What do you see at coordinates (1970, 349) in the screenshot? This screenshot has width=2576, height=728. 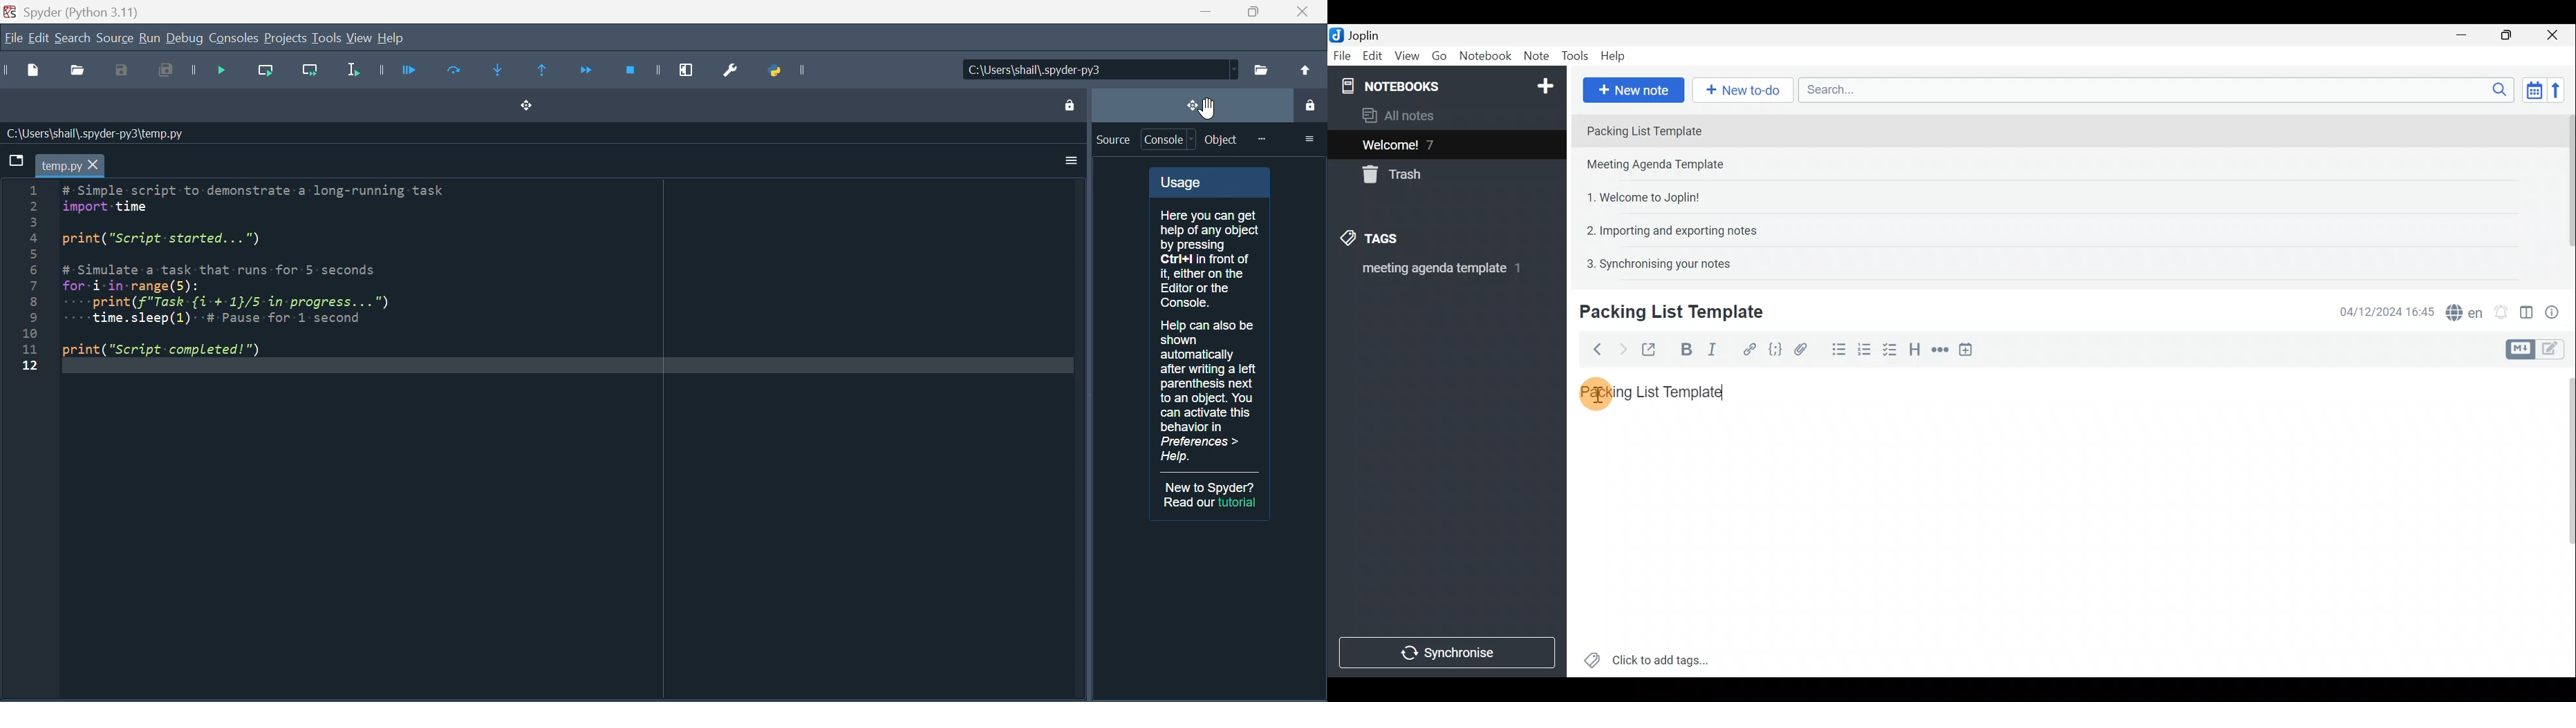 I see `Insert time` at bounding box center [1970, 349].